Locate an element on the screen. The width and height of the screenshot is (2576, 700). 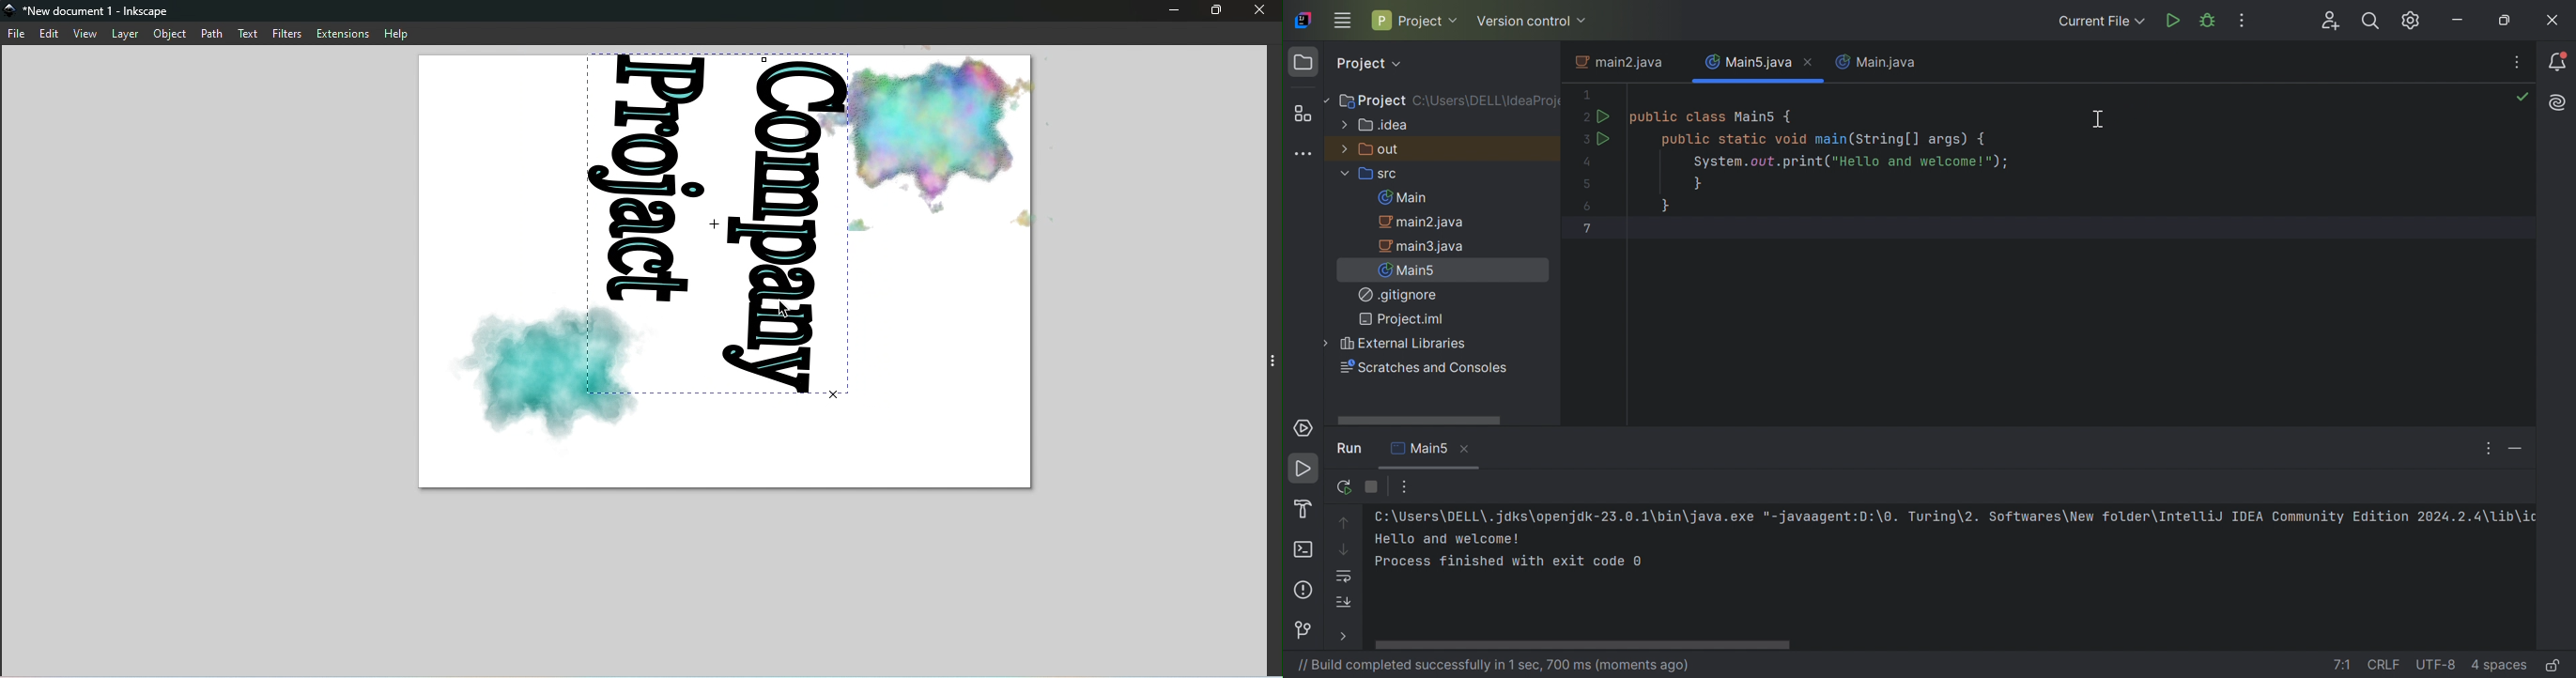
Stop 'Main5' is located at coordinates (1374, 487).